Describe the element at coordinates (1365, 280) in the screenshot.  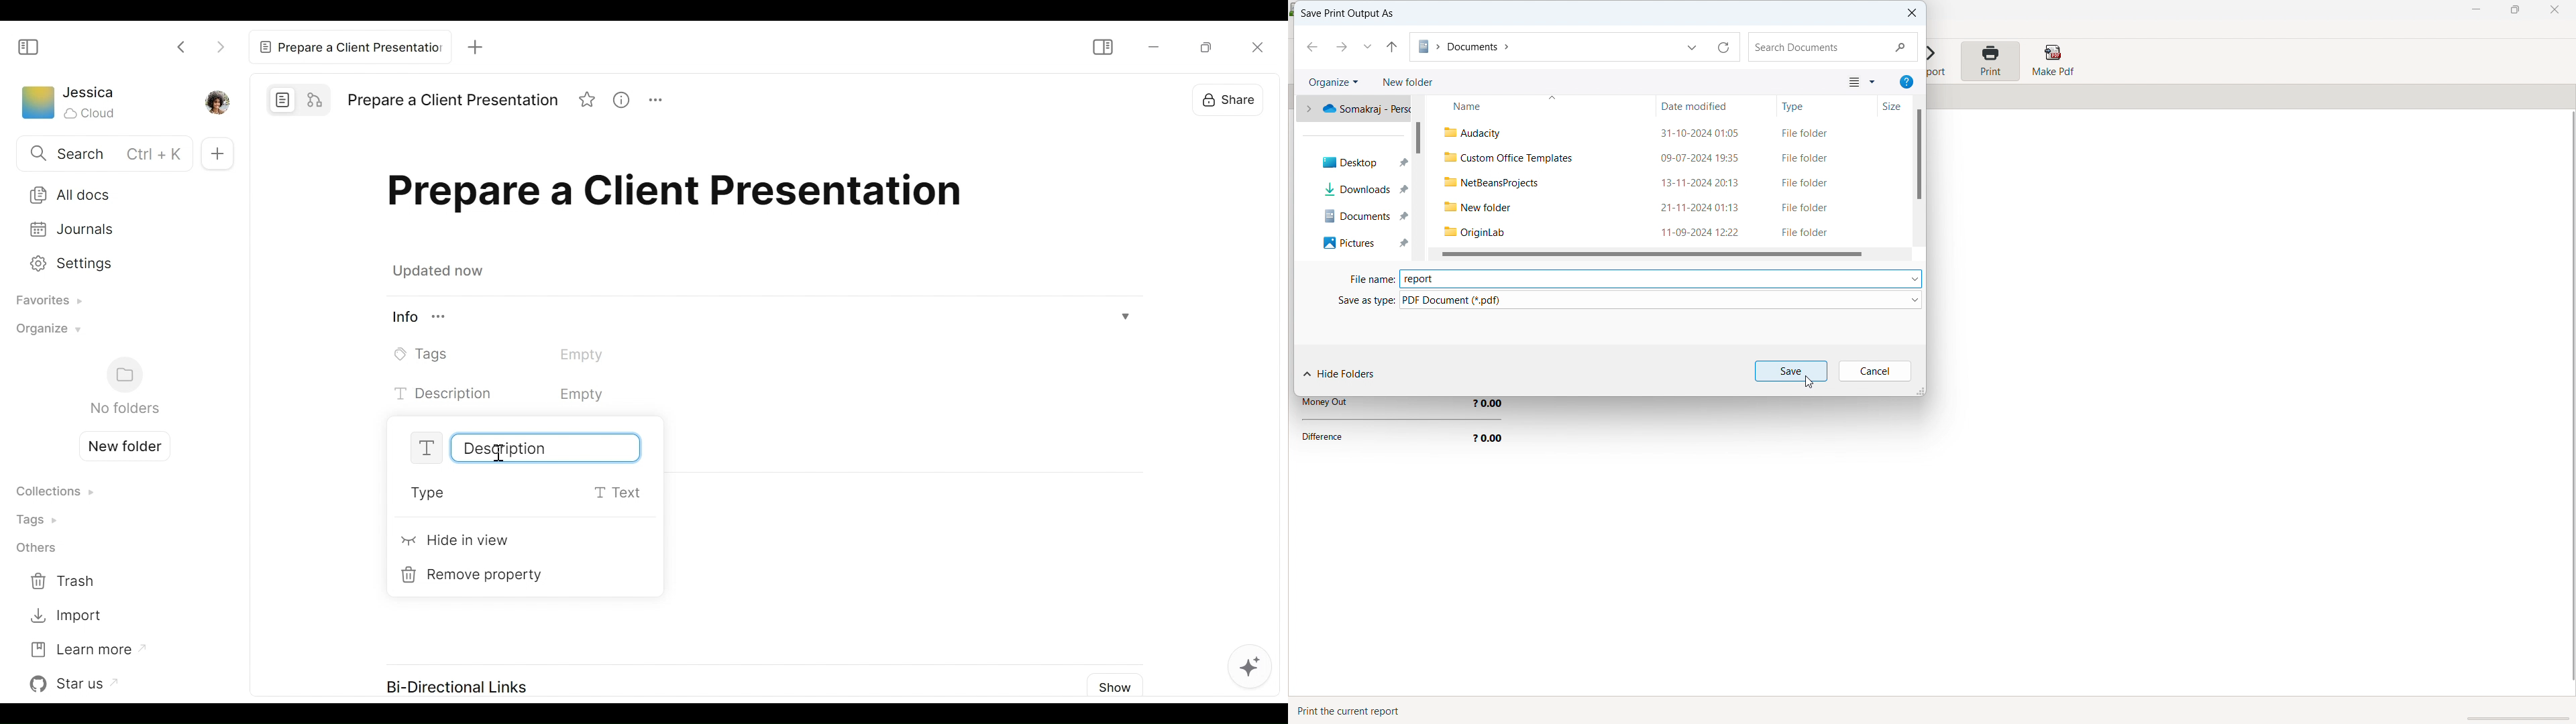
I see `File name` at that location.